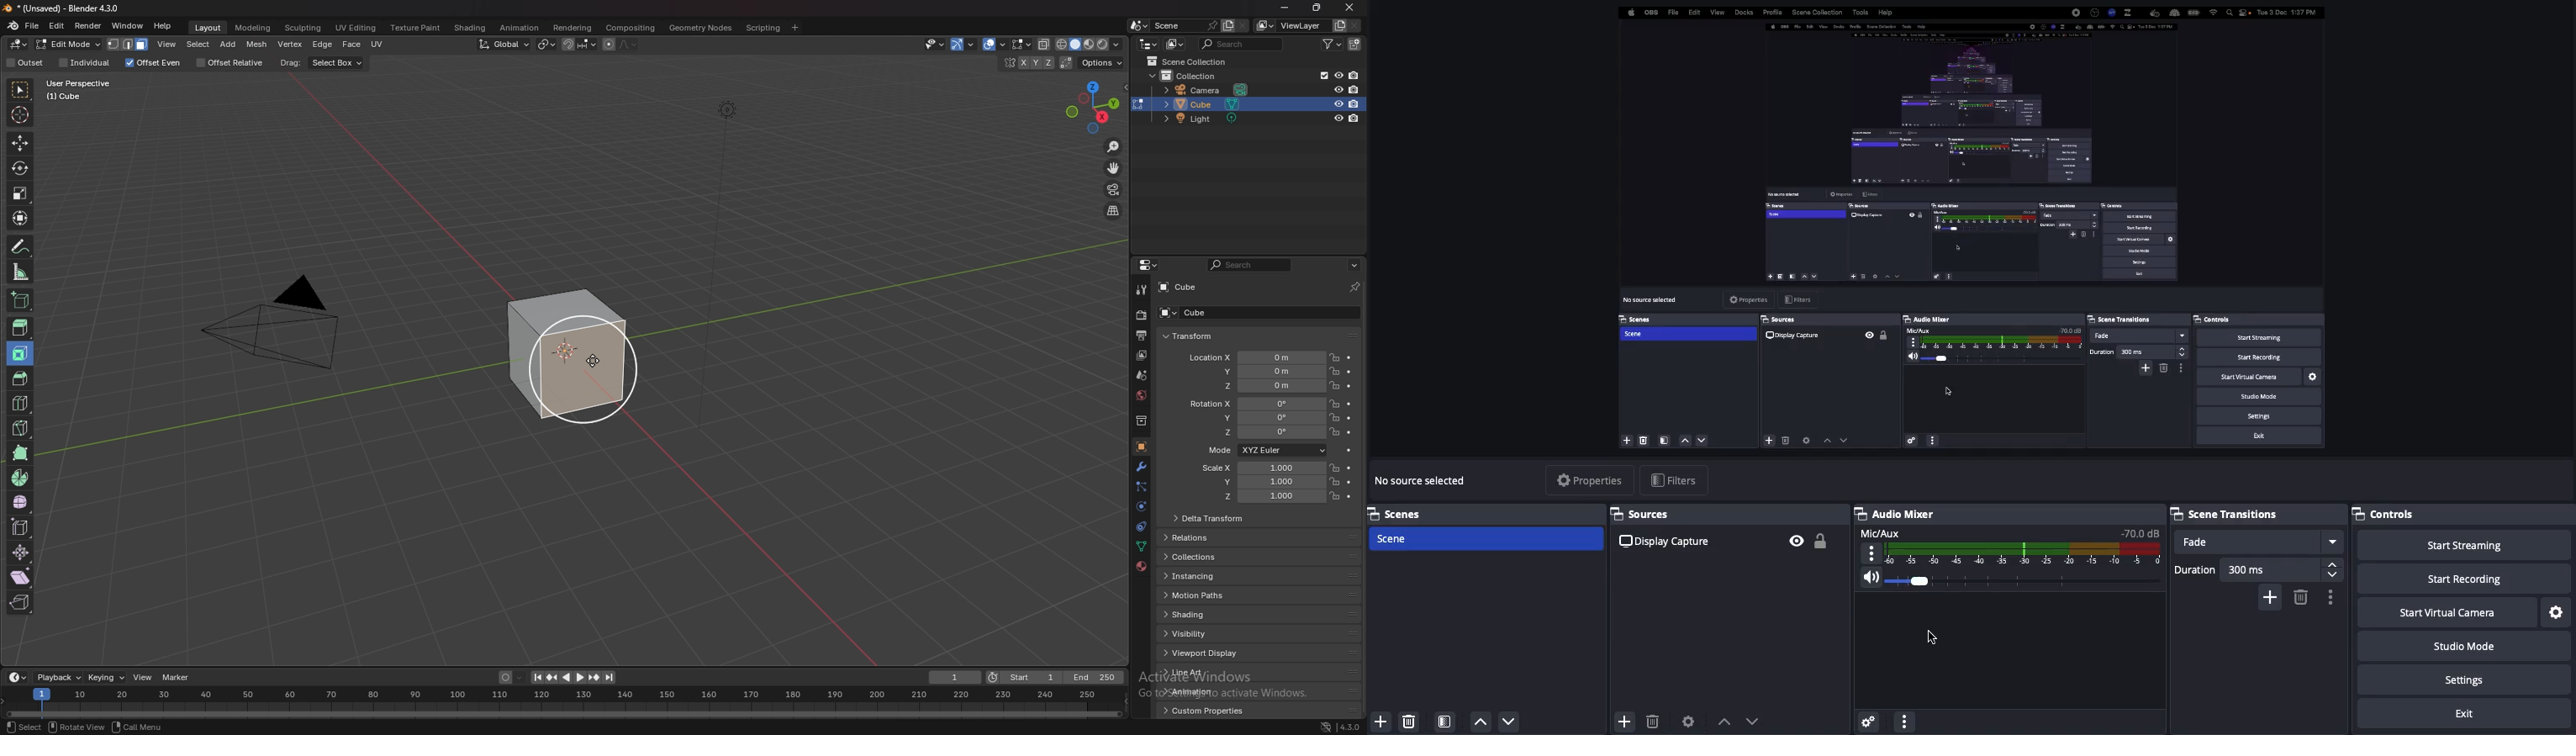 The height and width of the screenshot is (756, 2576). I want to click on loop cut, so click(21, 403).